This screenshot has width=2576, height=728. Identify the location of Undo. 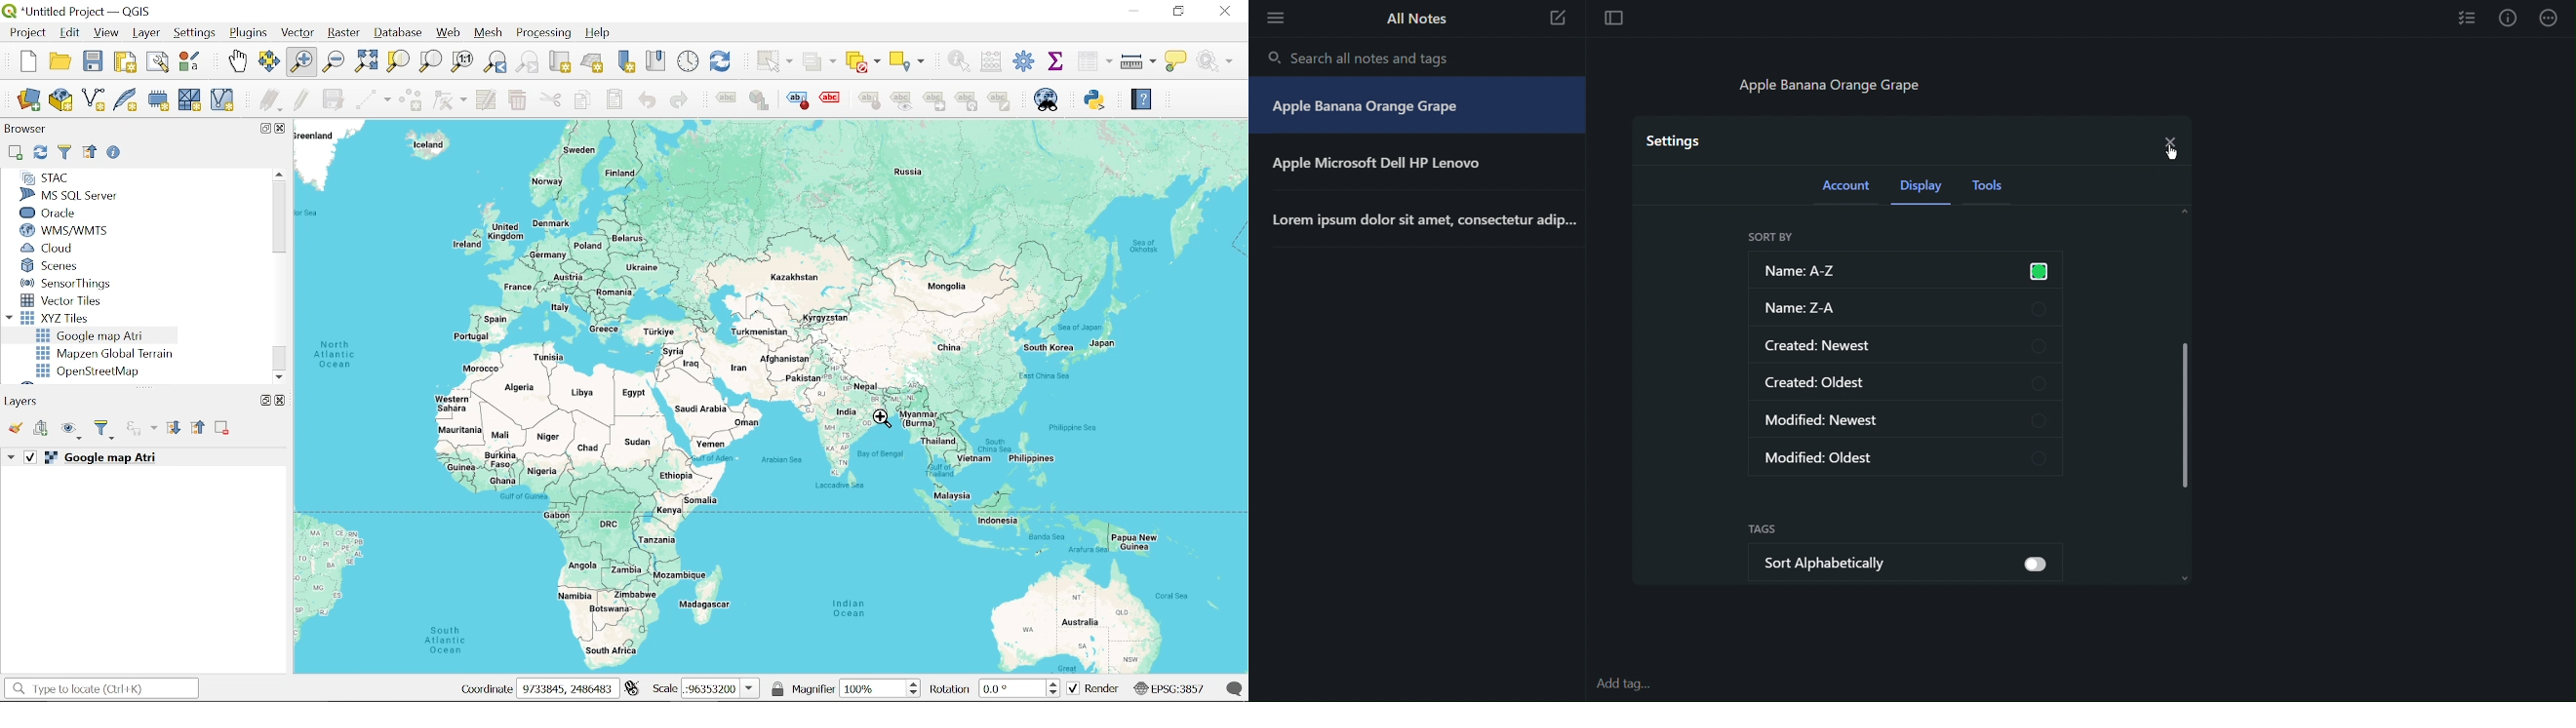
(647, 100).